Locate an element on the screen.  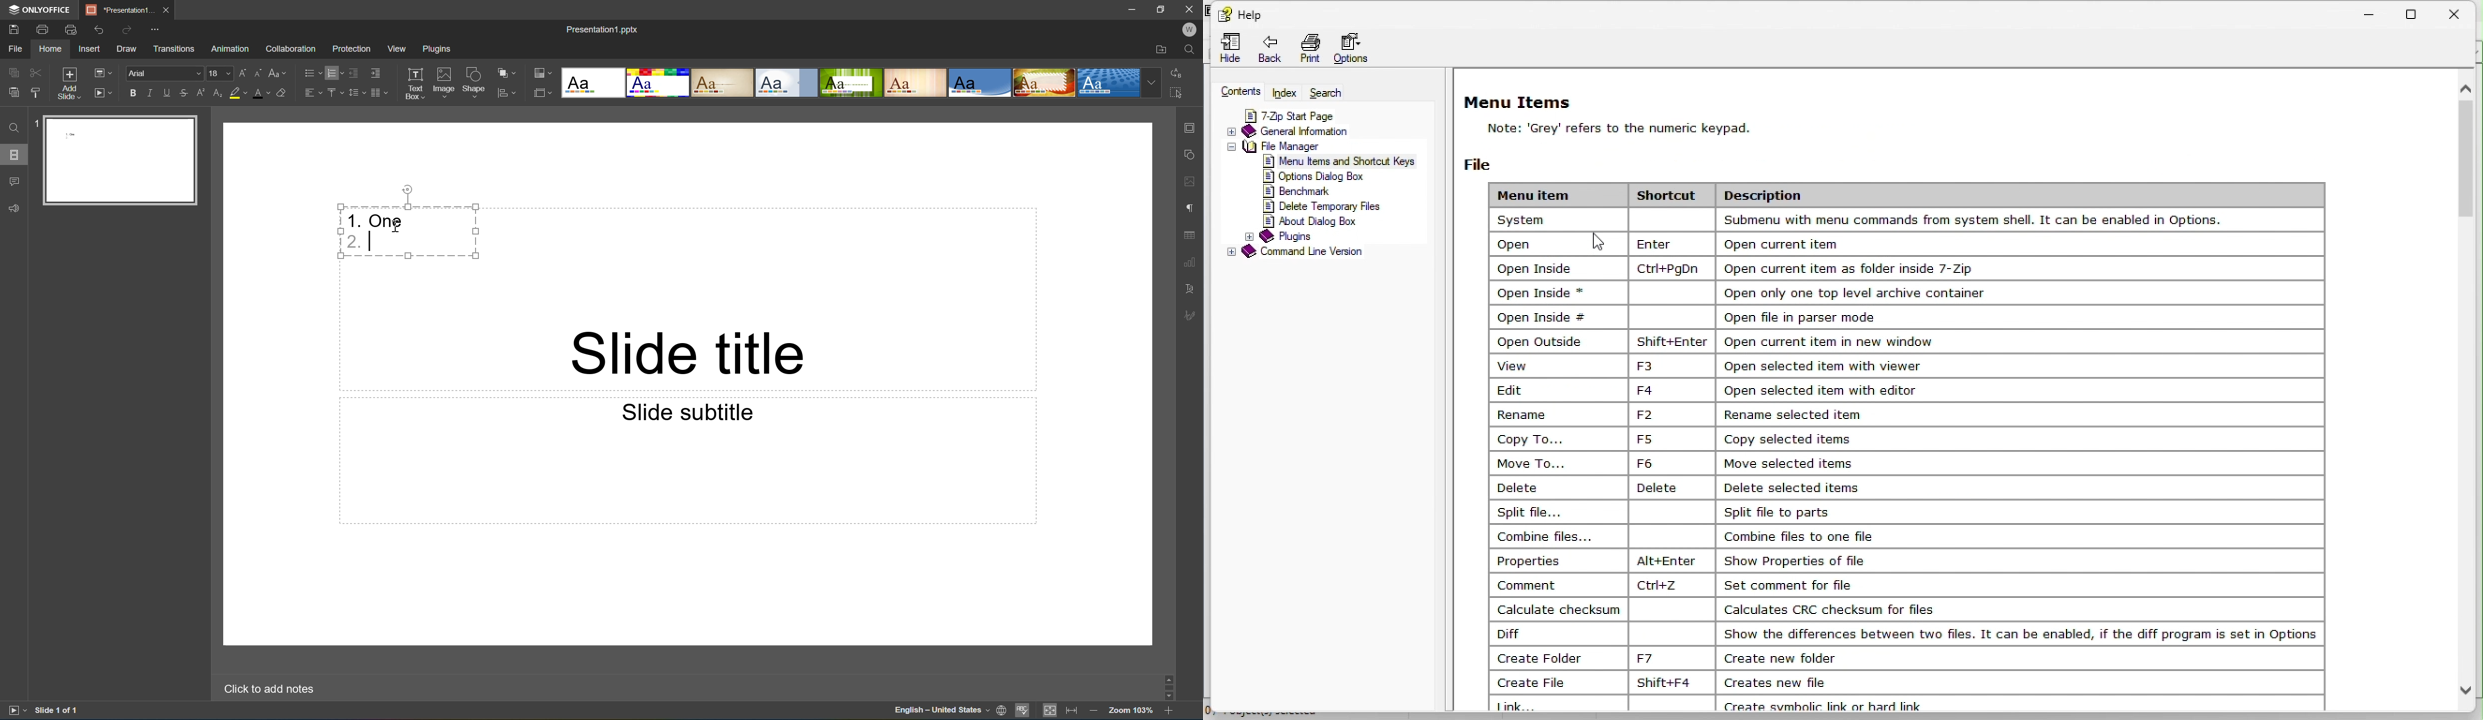
Zoom out is located at coordinates (1094, 713).